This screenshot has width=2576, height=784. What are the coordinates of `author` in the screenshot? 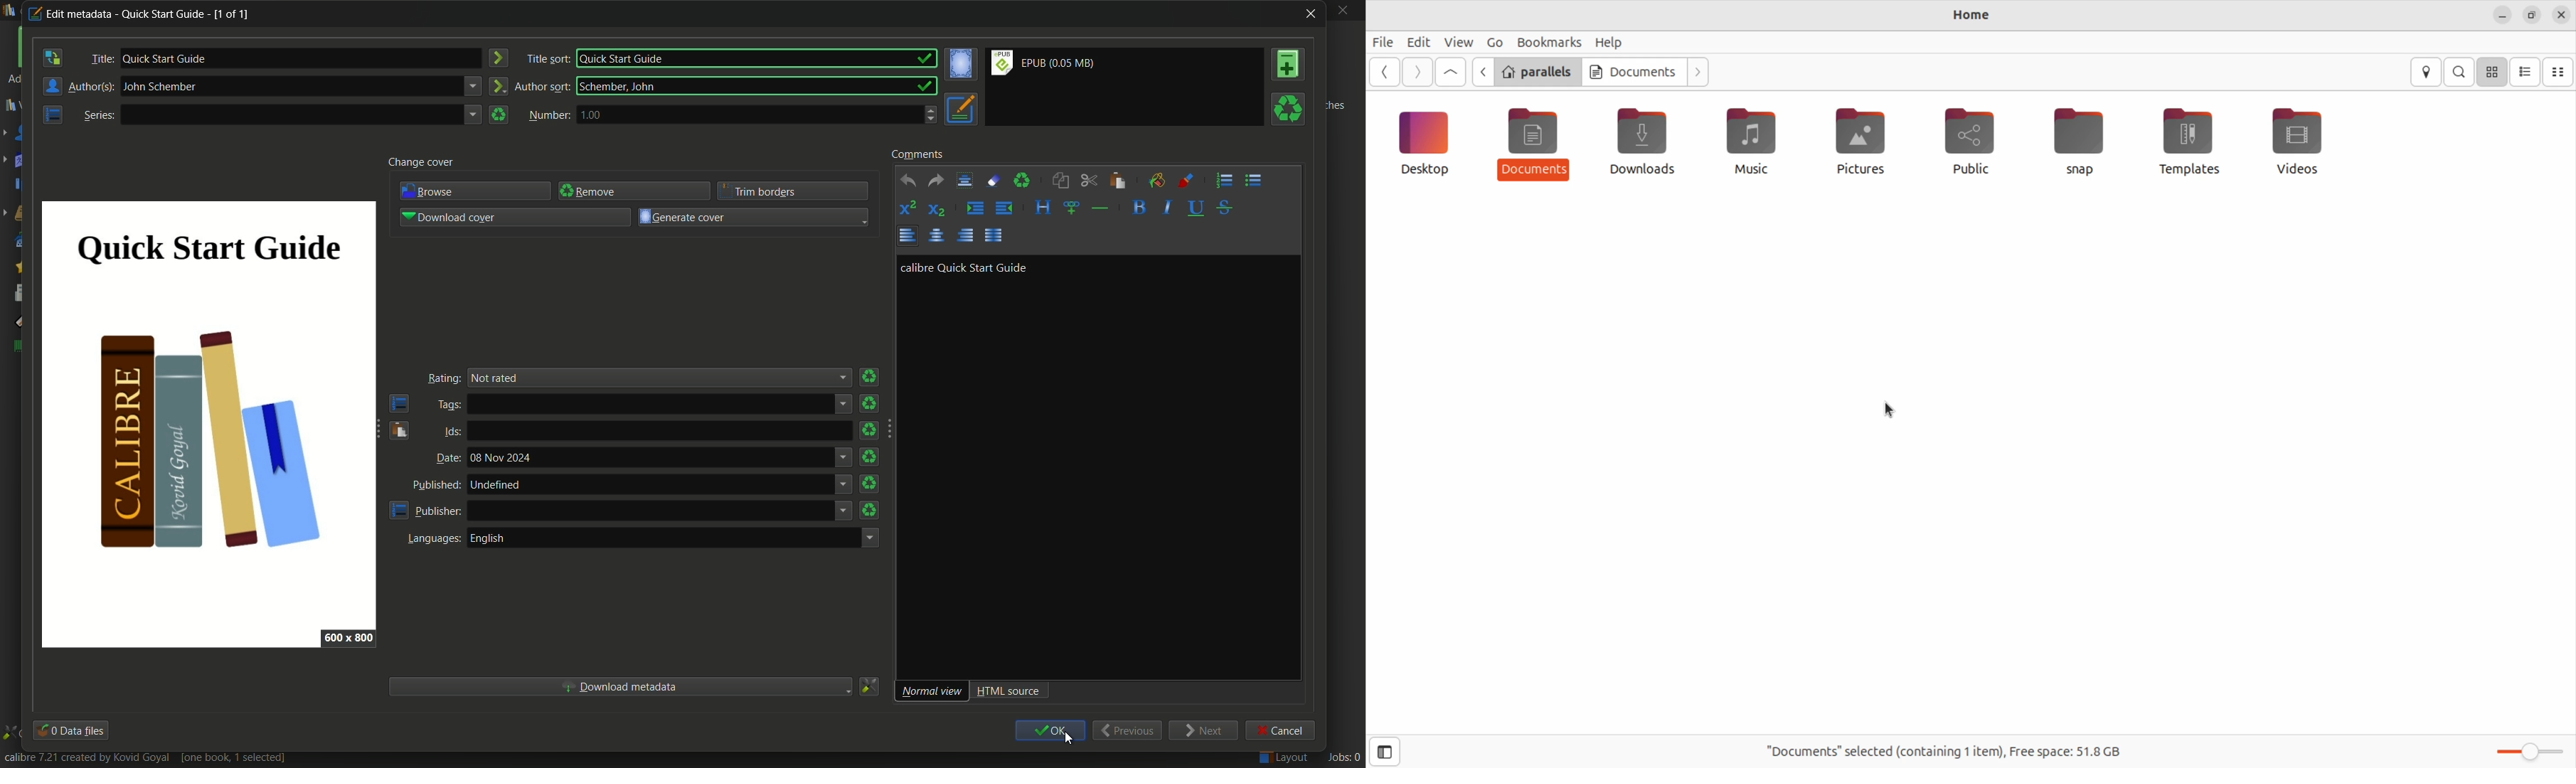 It's located at (161, 86).